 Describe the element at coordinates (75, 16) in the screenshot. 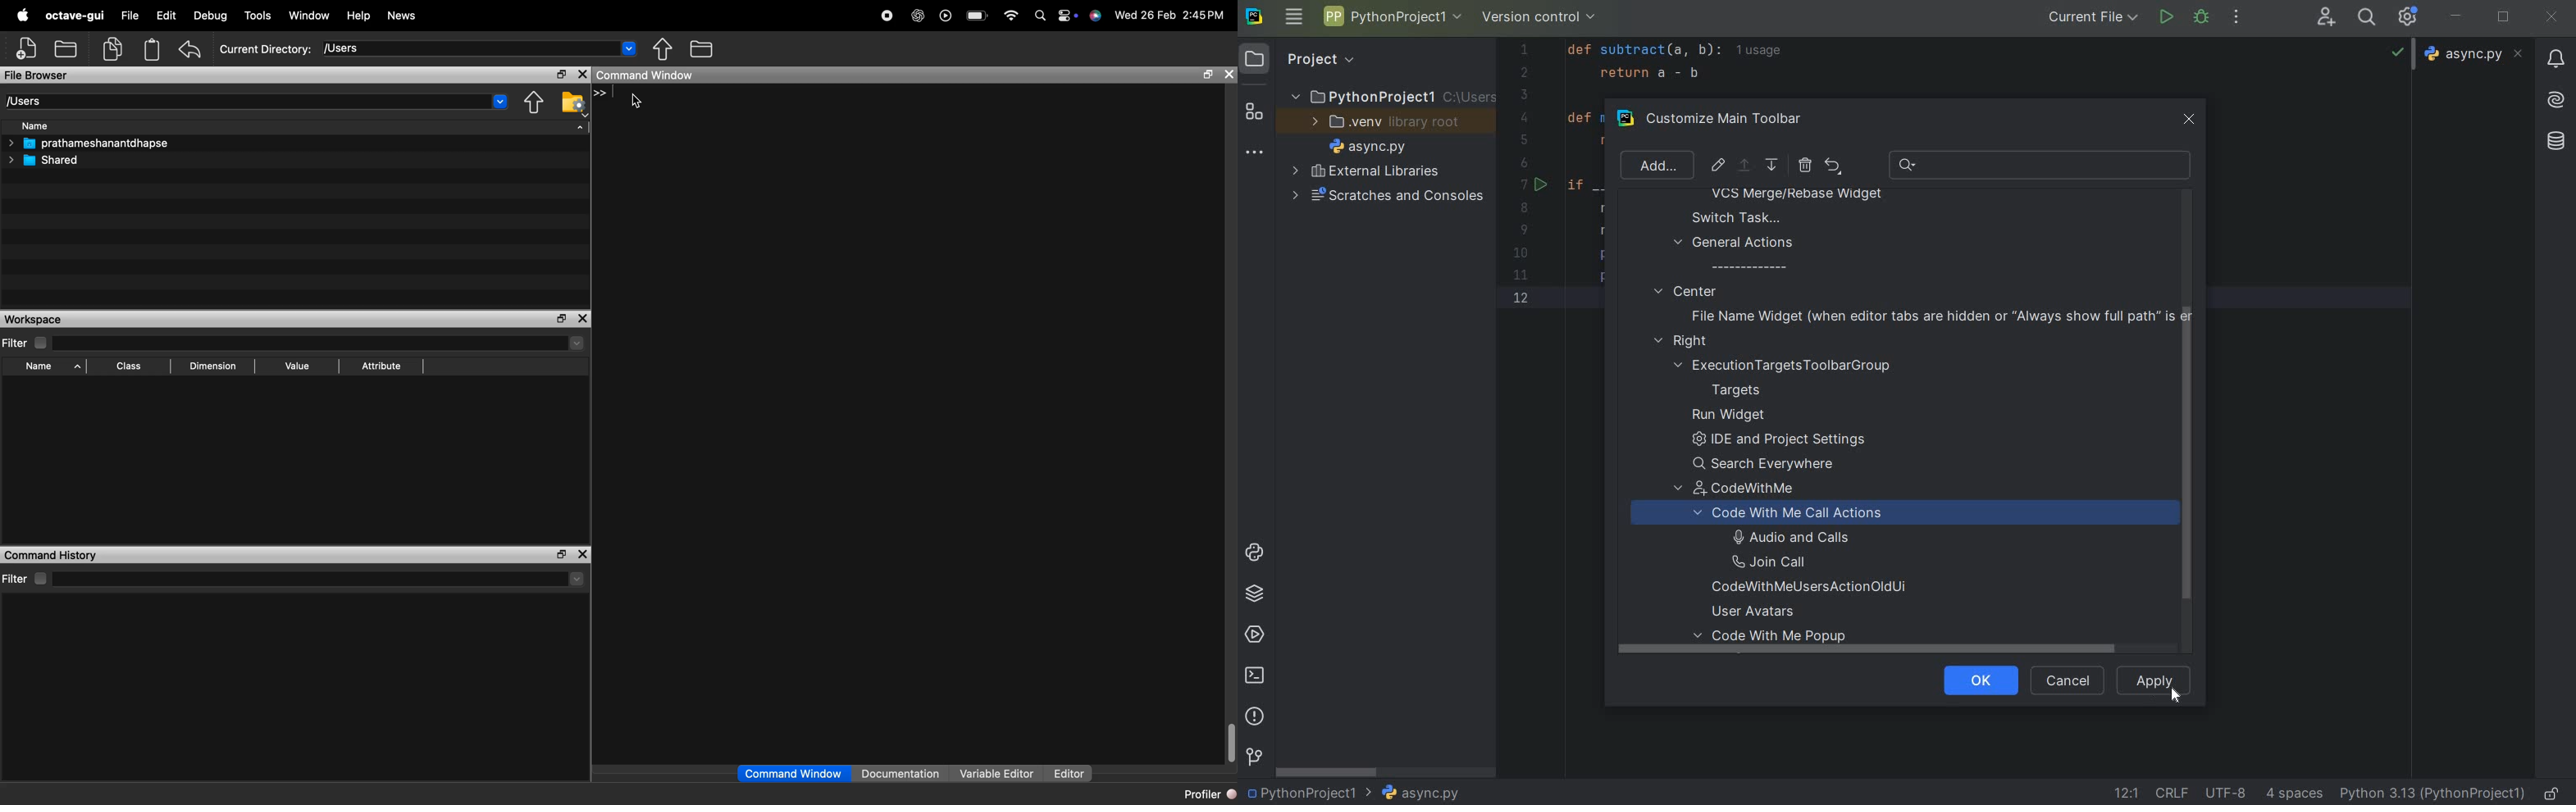

I see `octave-gui` at that location.